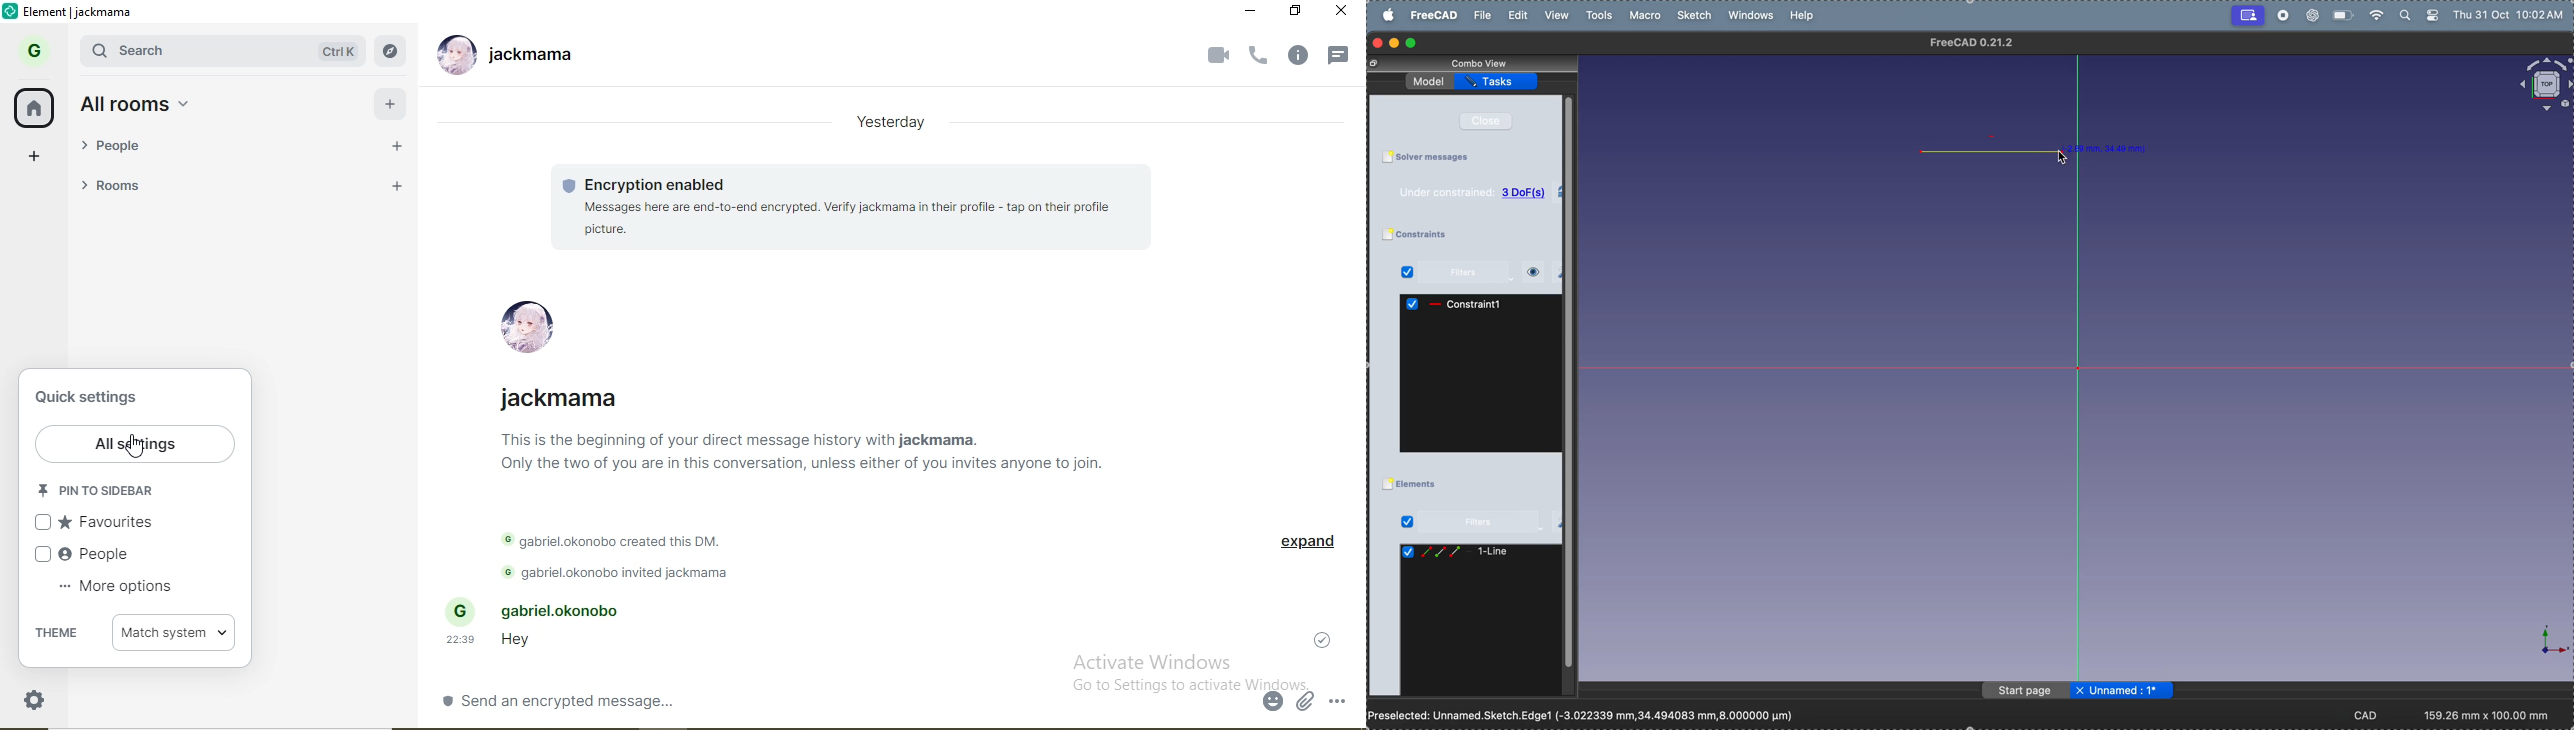  Describe the element at coordinates (1602, 16) in the screenshot. I see `tools` at that location.